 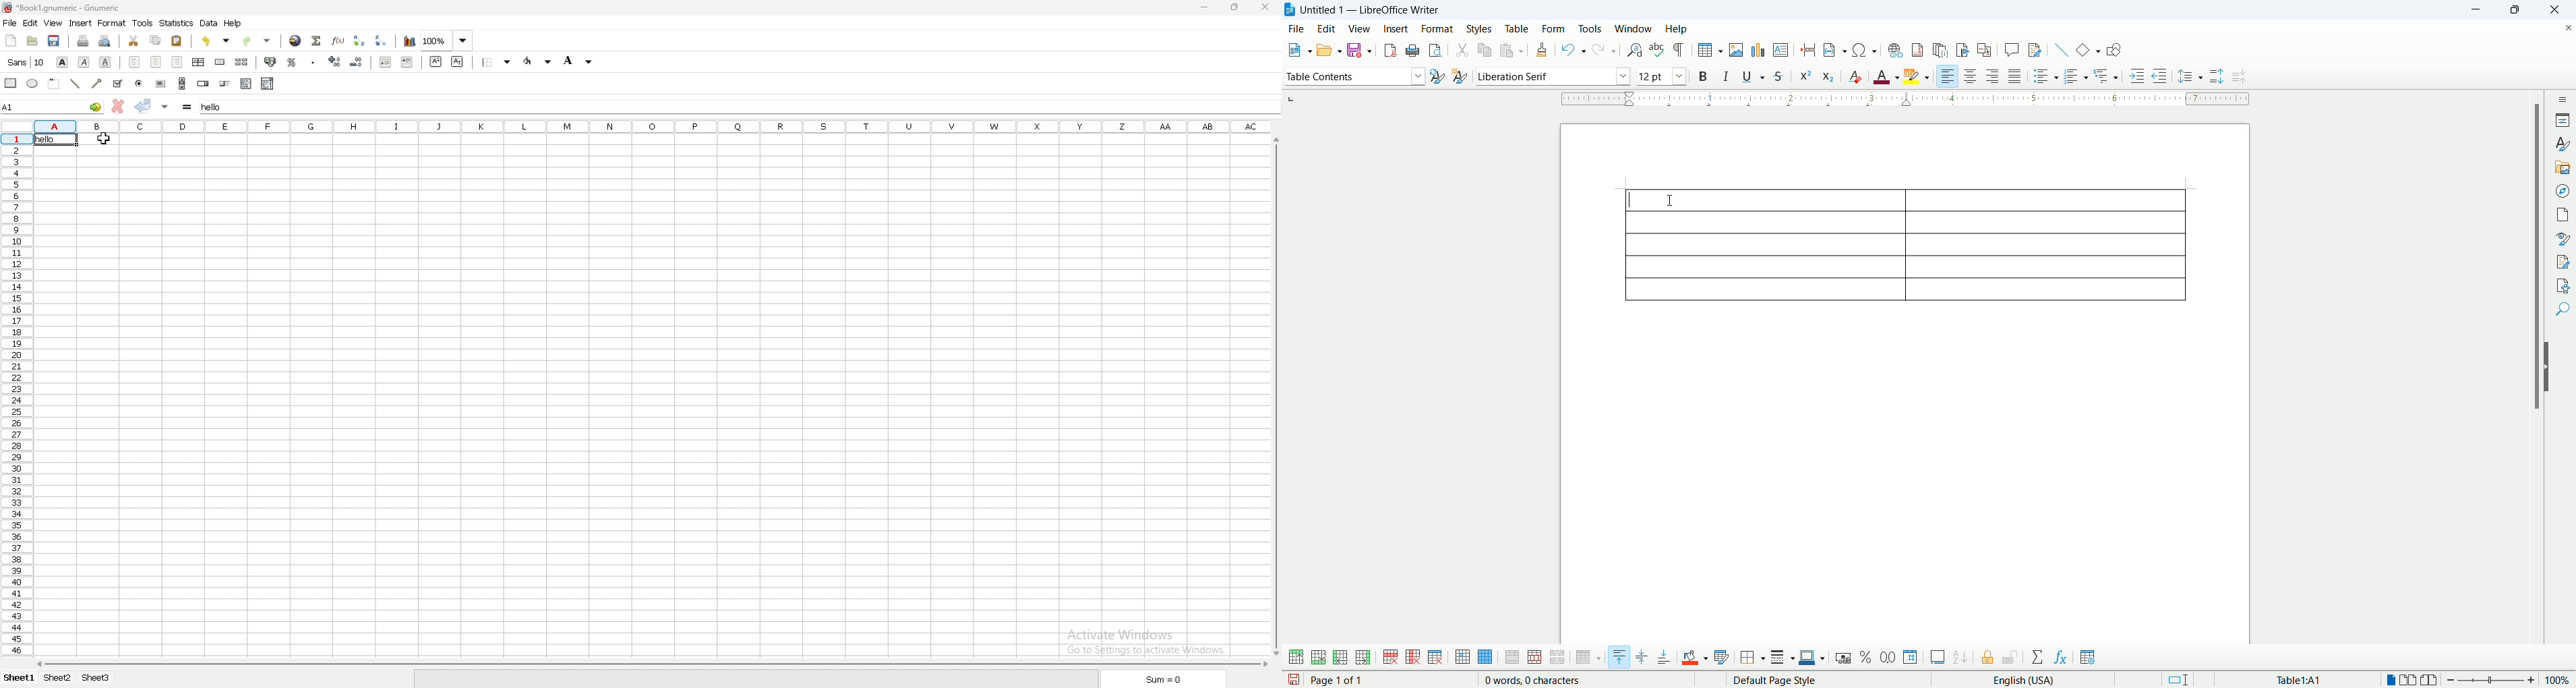 I want to click on cell background color, so click(x=1696, y=658).